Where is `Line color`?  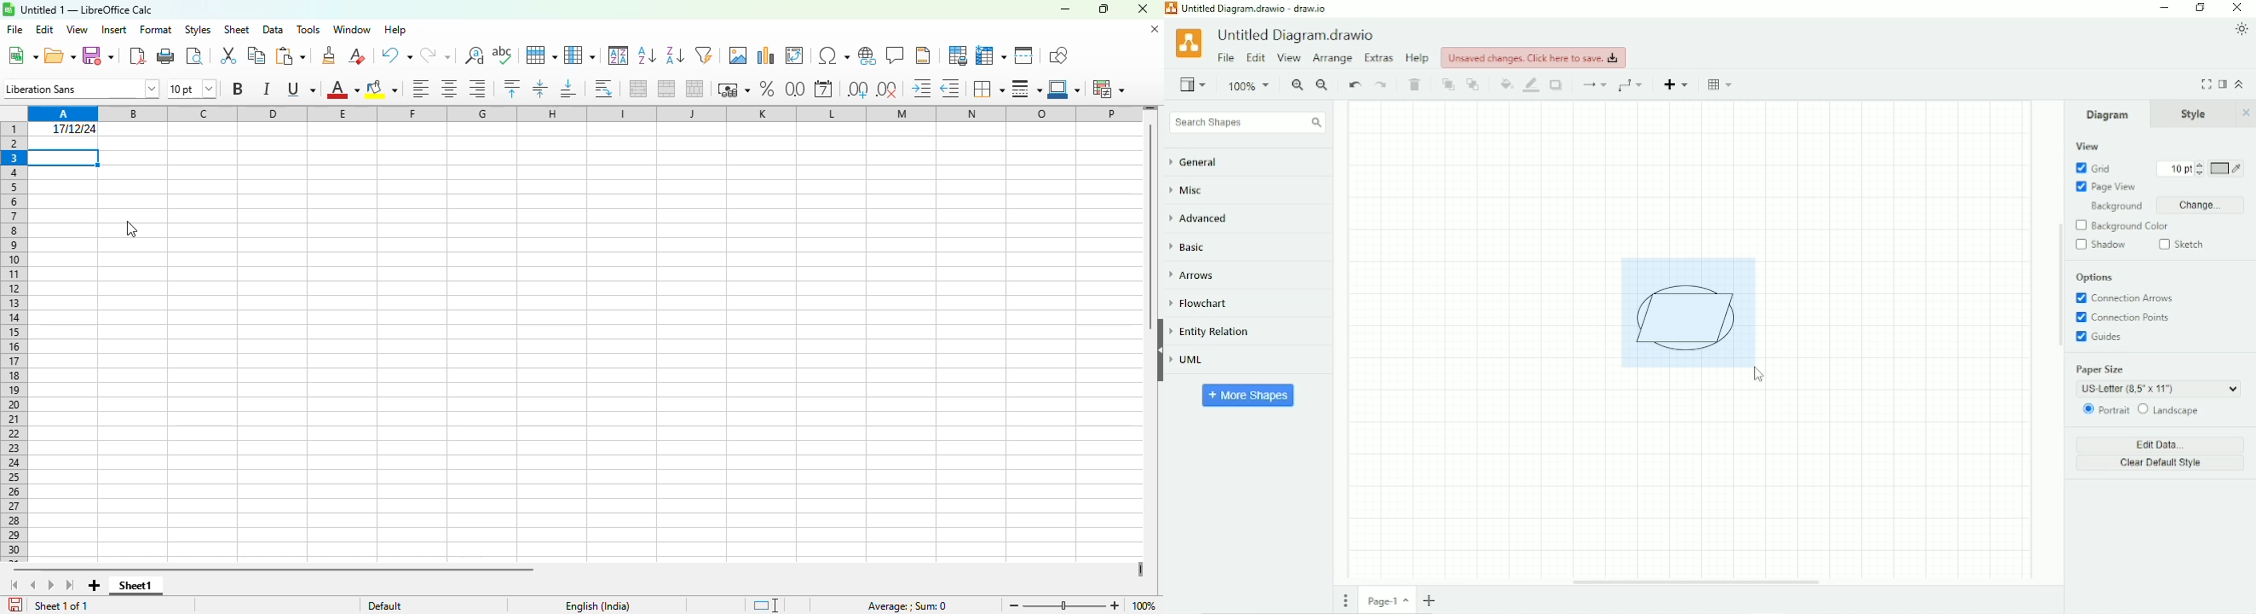
Line color is located at coordinates (1532, 85).